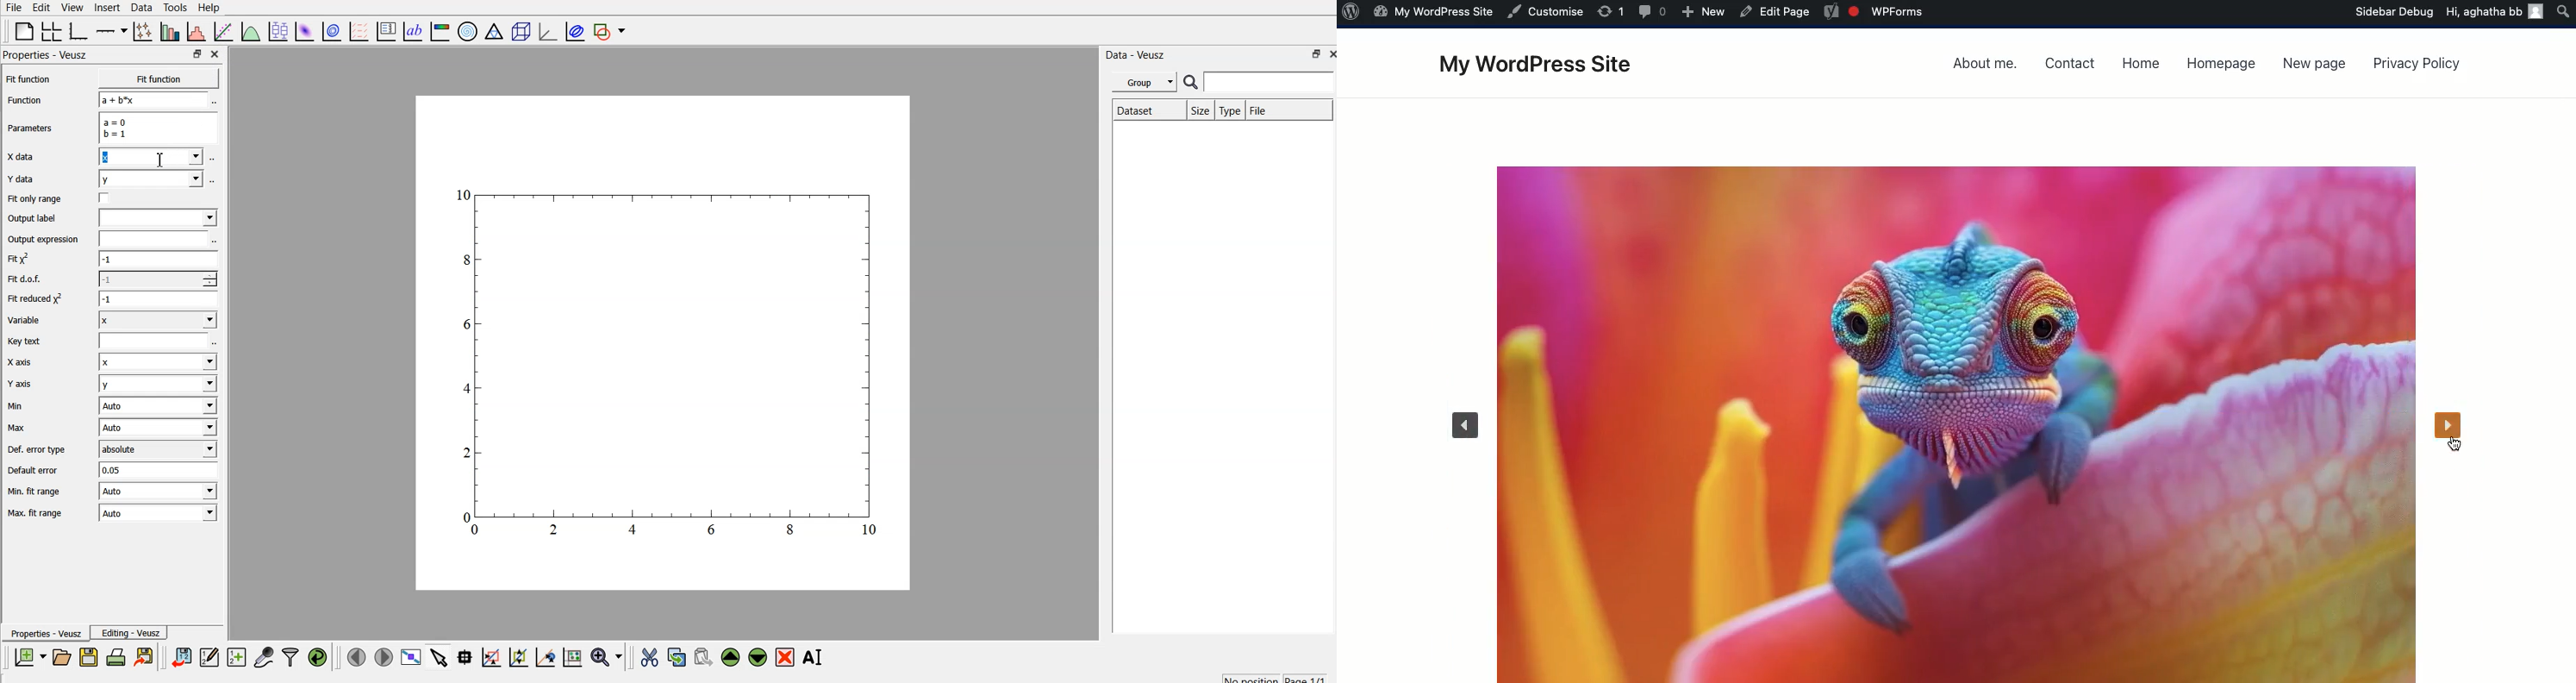 The width and height of the screenshot is (2576, 700). Describe the element at coordinates (817, 656) in the screenshot. I see `rename the selected widget` at that location.